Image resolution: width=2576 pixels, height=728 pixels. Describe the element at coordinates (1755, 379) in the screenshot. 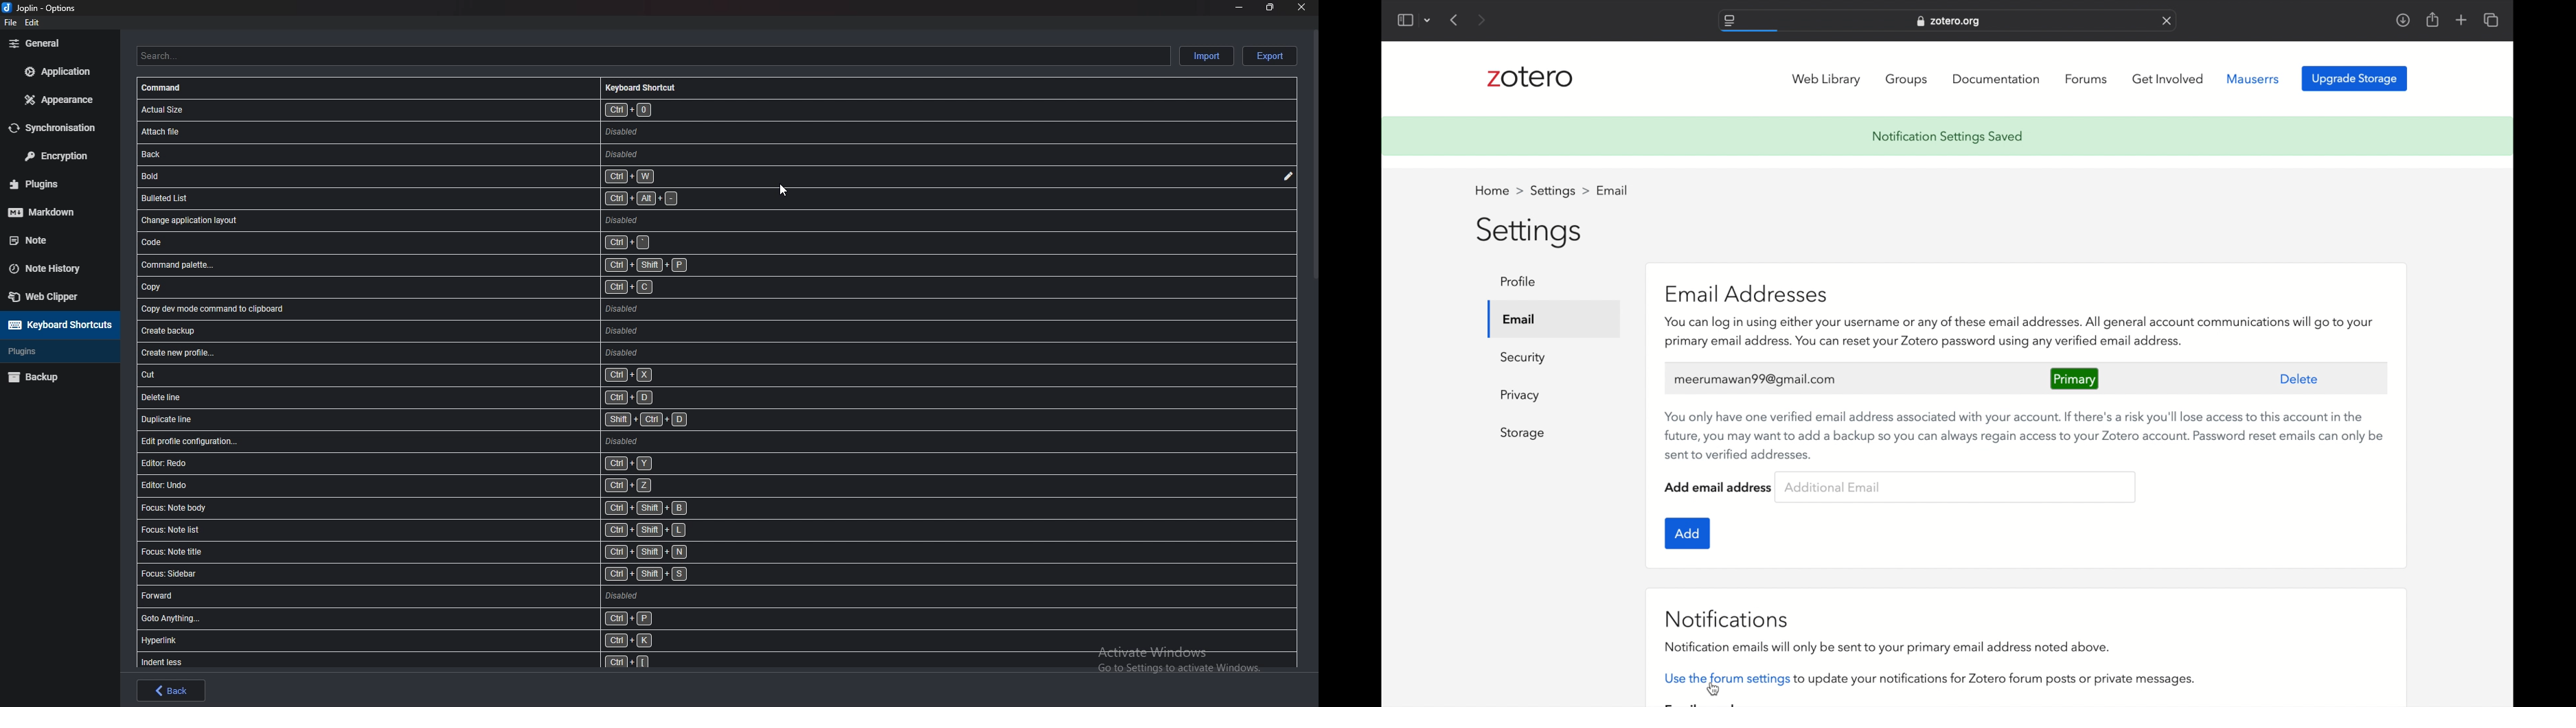

I see `user's email address` at that location.